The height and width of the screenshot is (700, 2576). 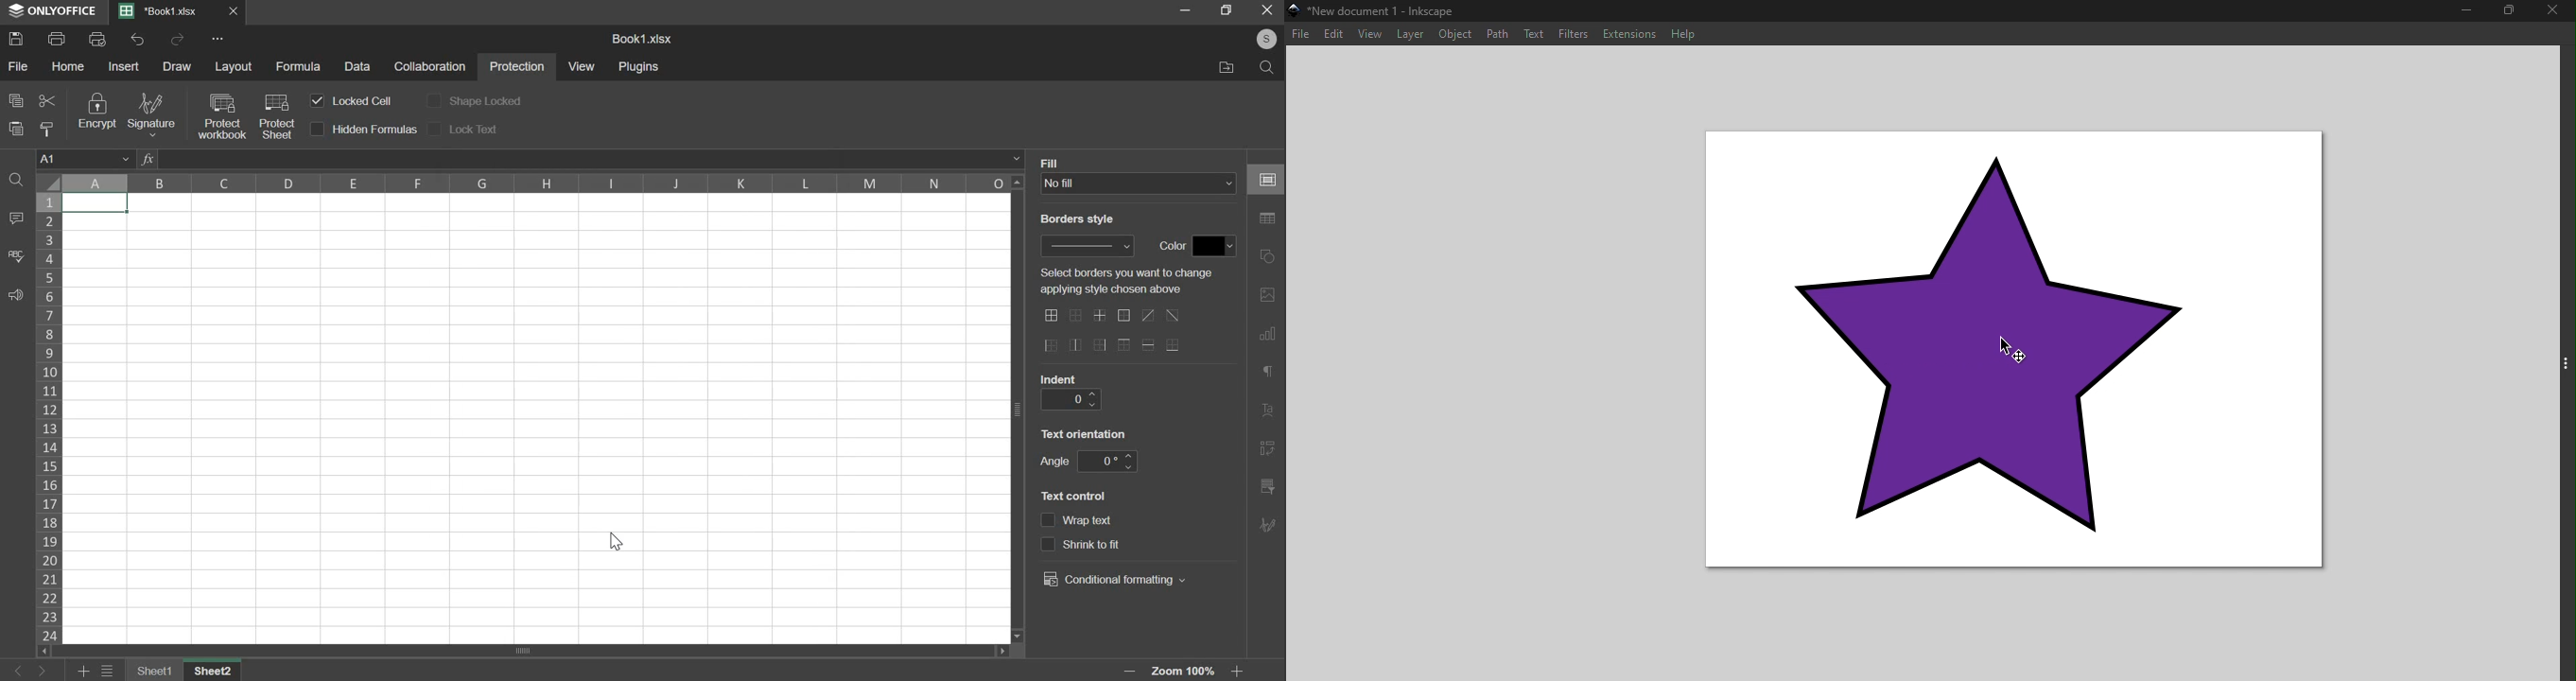 I want to click on Canvas, so click(x=2017, y=351).